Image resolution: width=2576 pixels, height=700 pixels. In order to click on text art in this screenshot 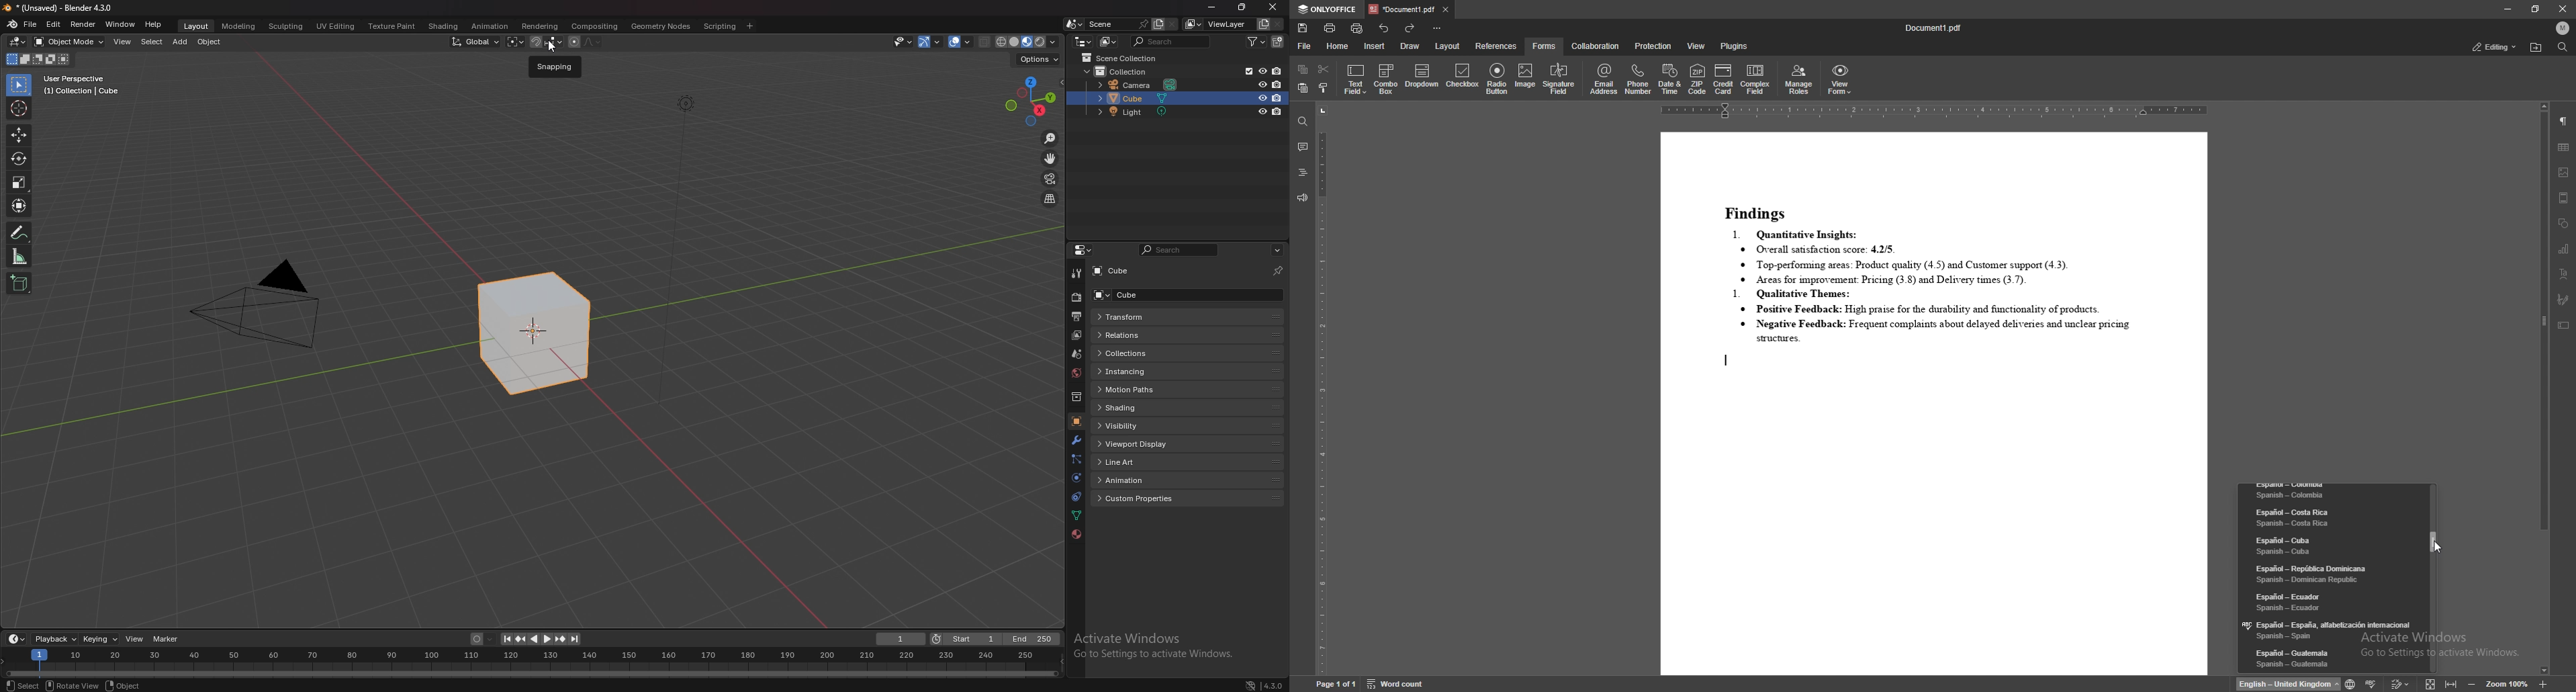, I will do `click(2564, 274)`.